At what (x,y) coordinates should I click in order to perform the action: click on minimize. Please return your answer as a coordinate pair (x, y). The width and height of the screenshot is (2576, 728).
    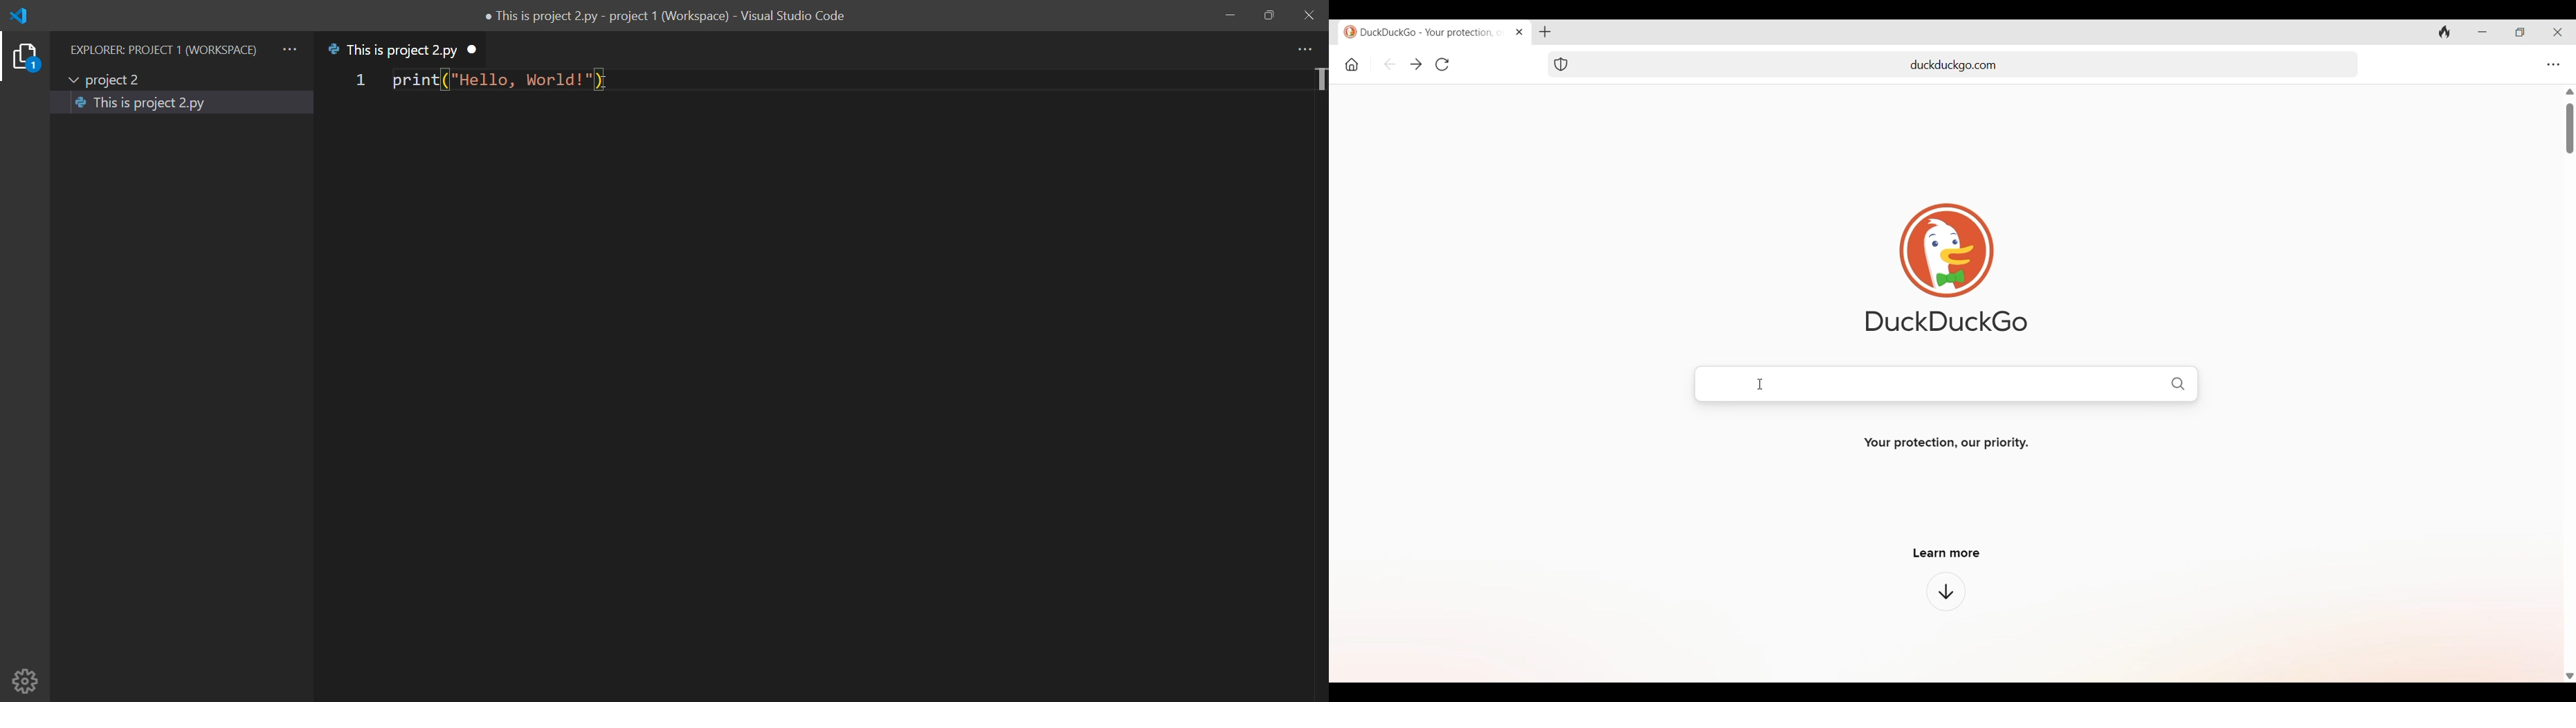
    Looking at the image, I should click on (1228, 14).